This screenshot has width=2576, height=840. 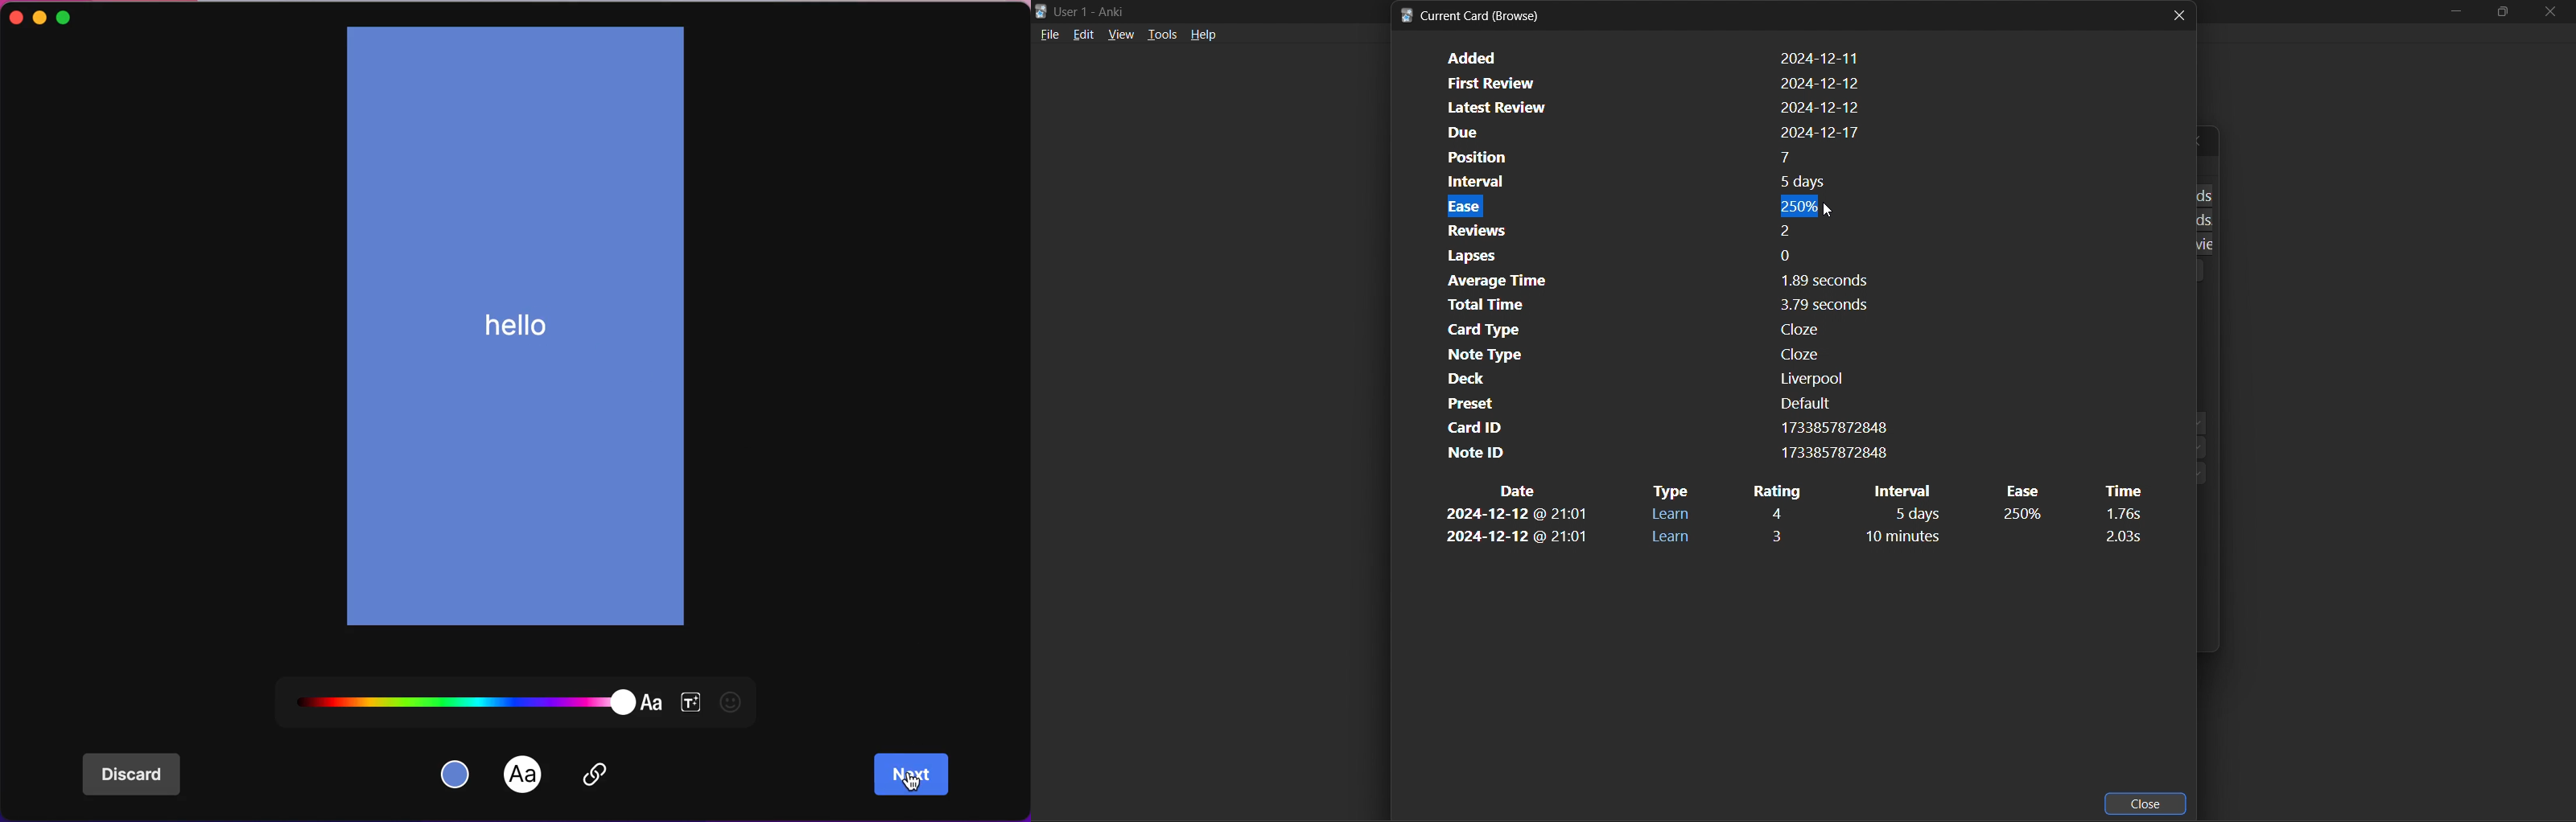 I want to click on font size, so click(x=691, y=700).